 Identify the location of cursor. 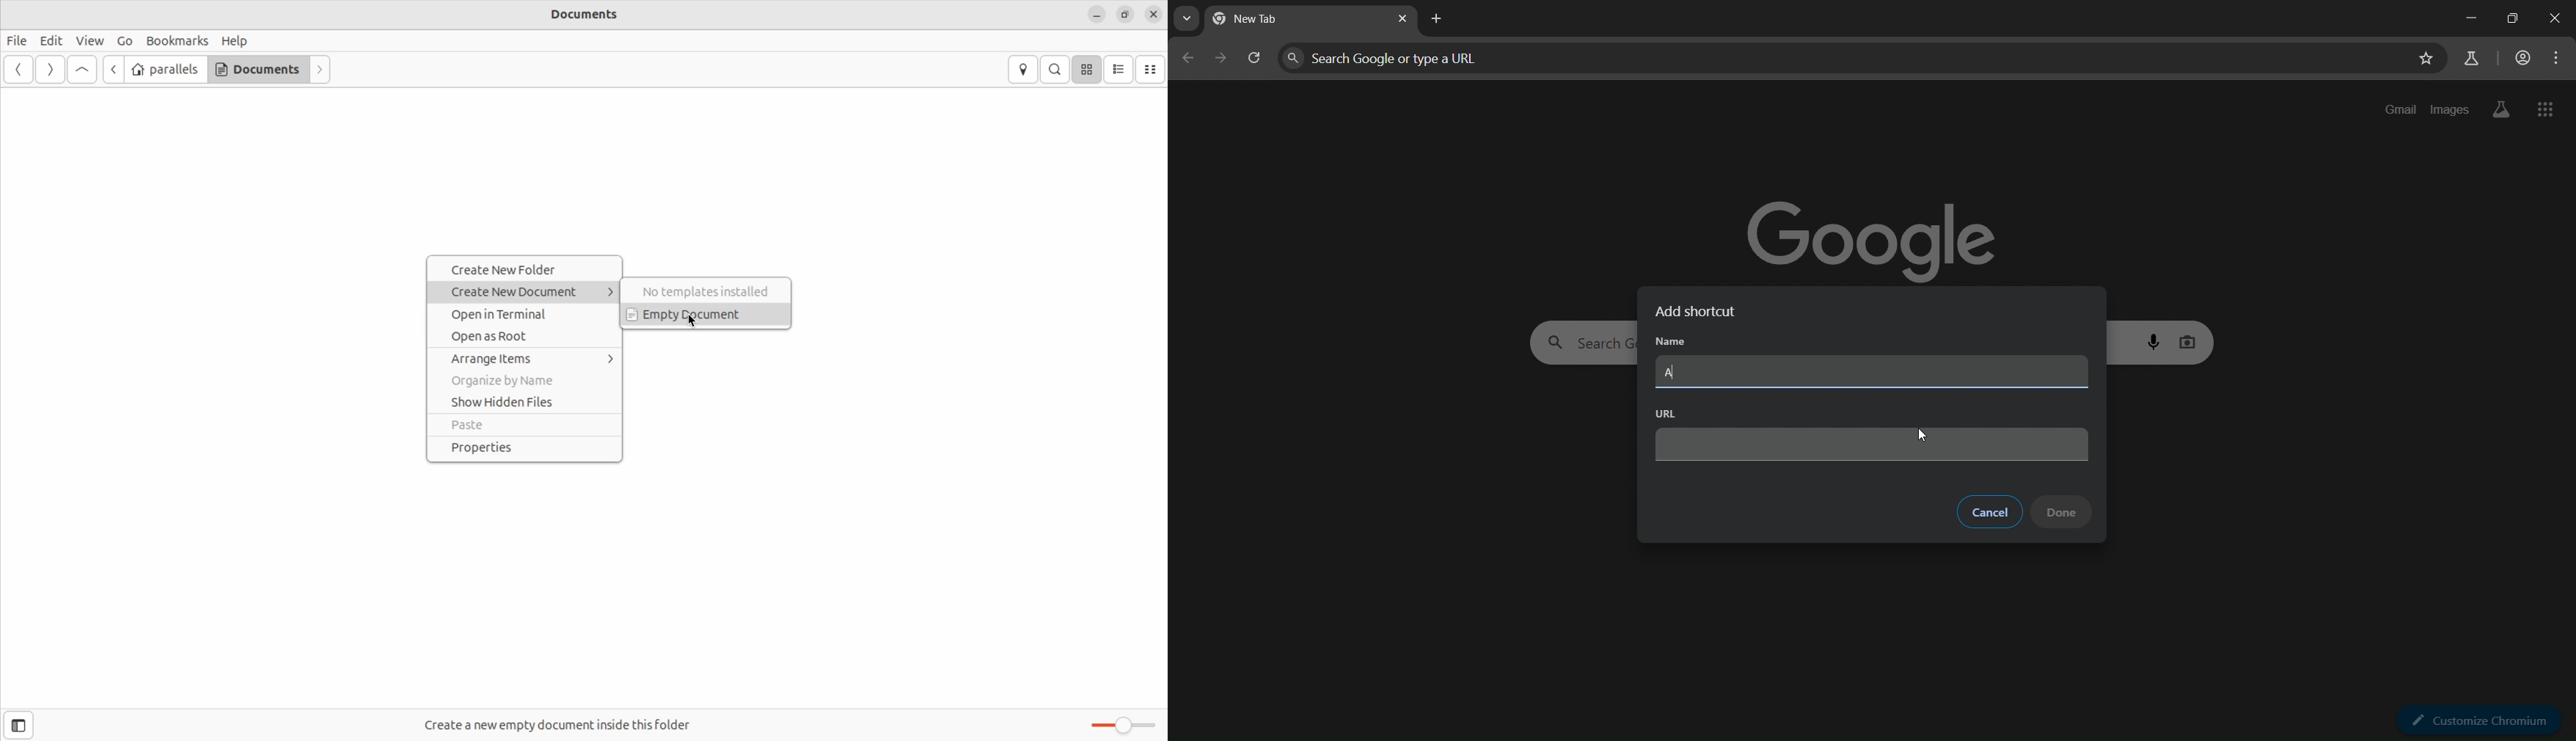
(1922, 437).